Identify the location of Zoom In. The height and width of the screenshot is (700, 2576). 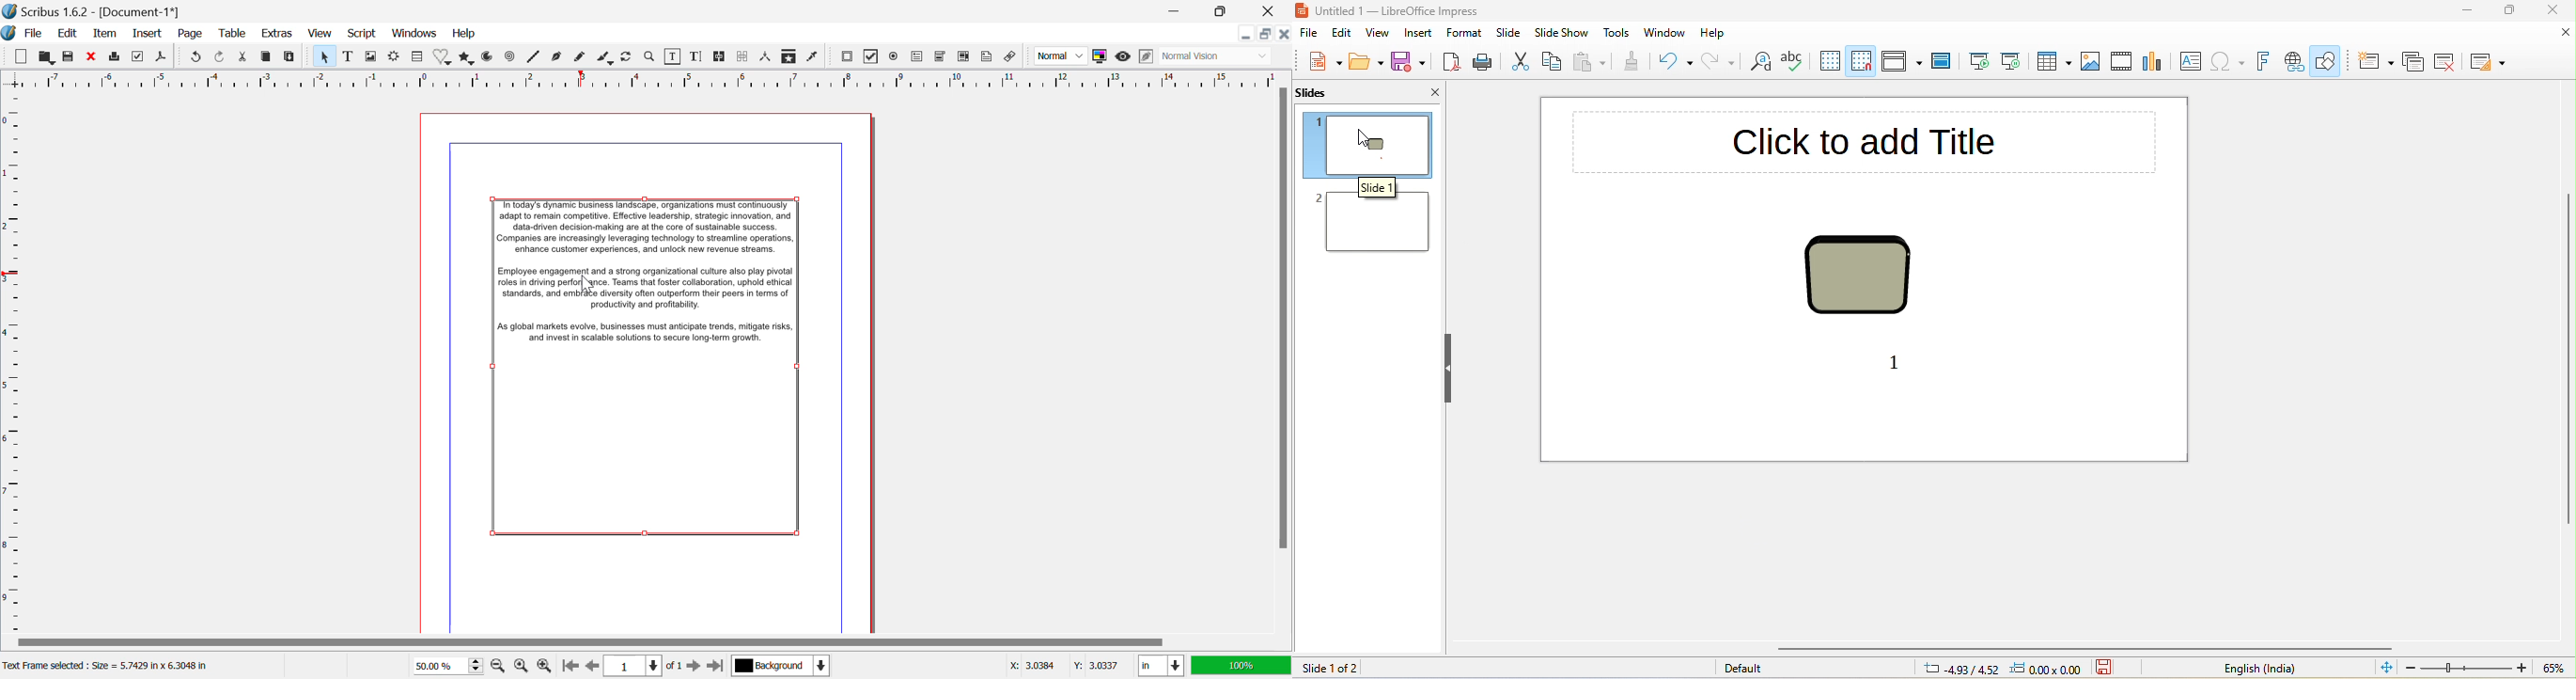
(545, 666).